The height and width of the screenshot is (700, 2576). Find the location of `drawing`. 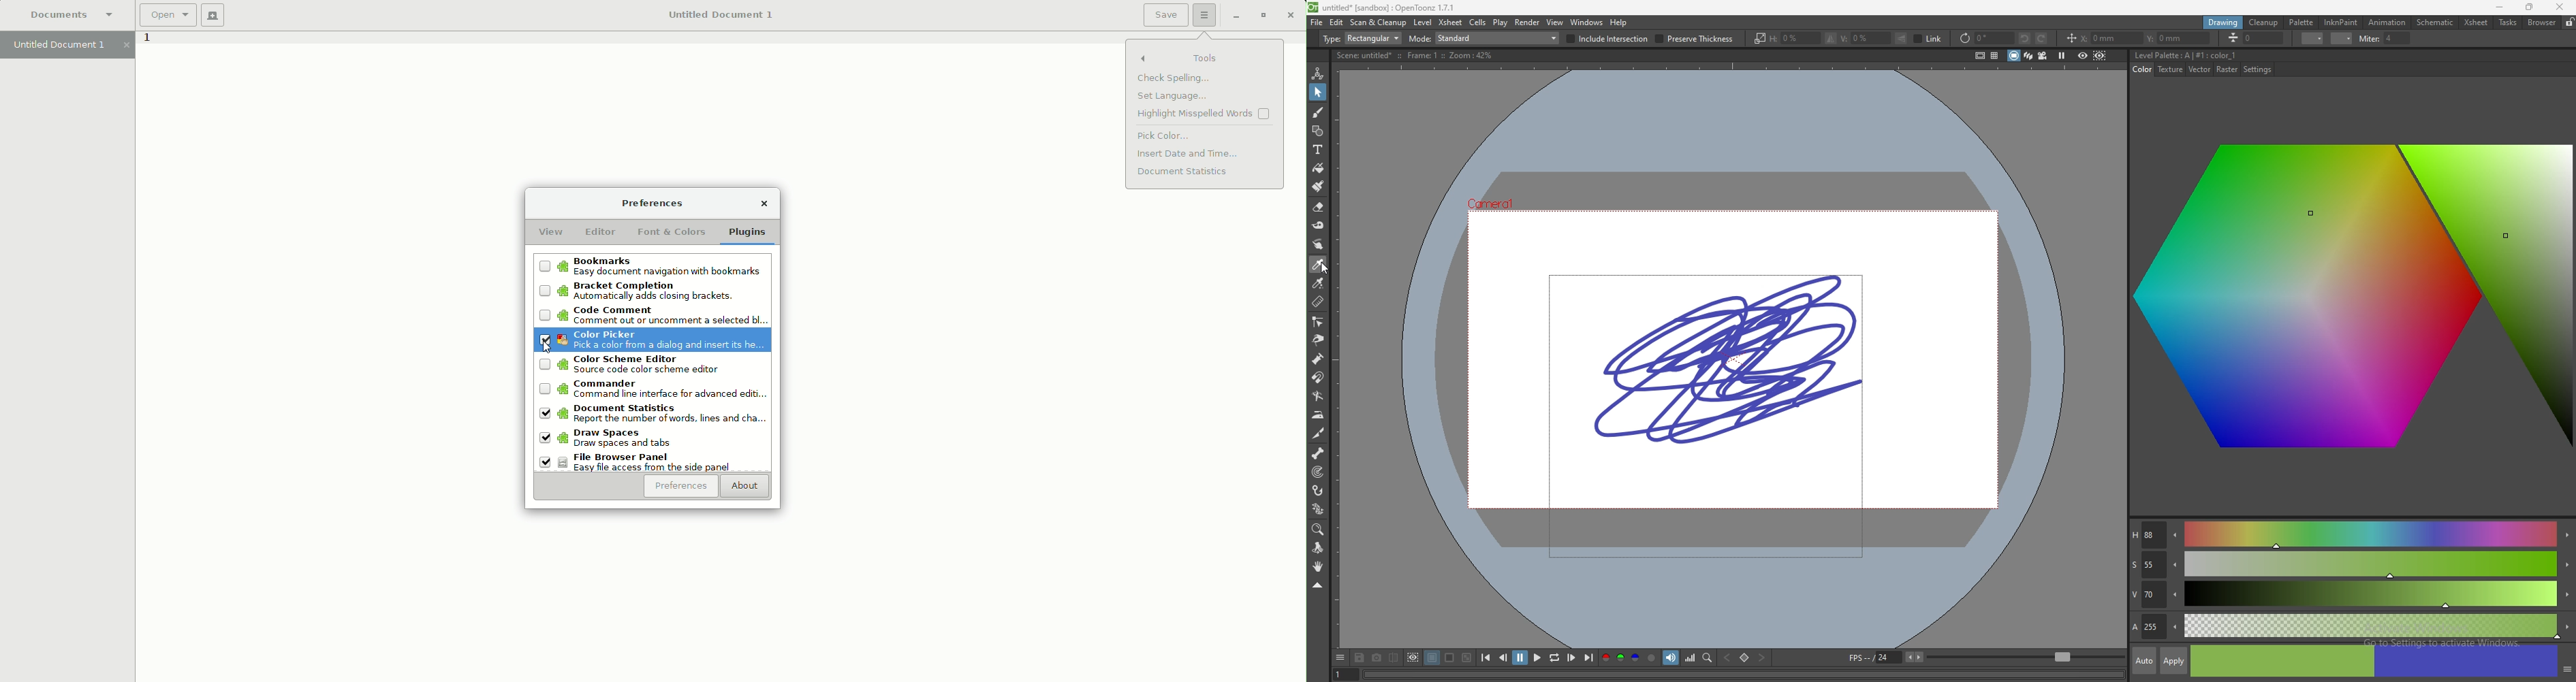

drawing is located at coordinates (1733, 359).